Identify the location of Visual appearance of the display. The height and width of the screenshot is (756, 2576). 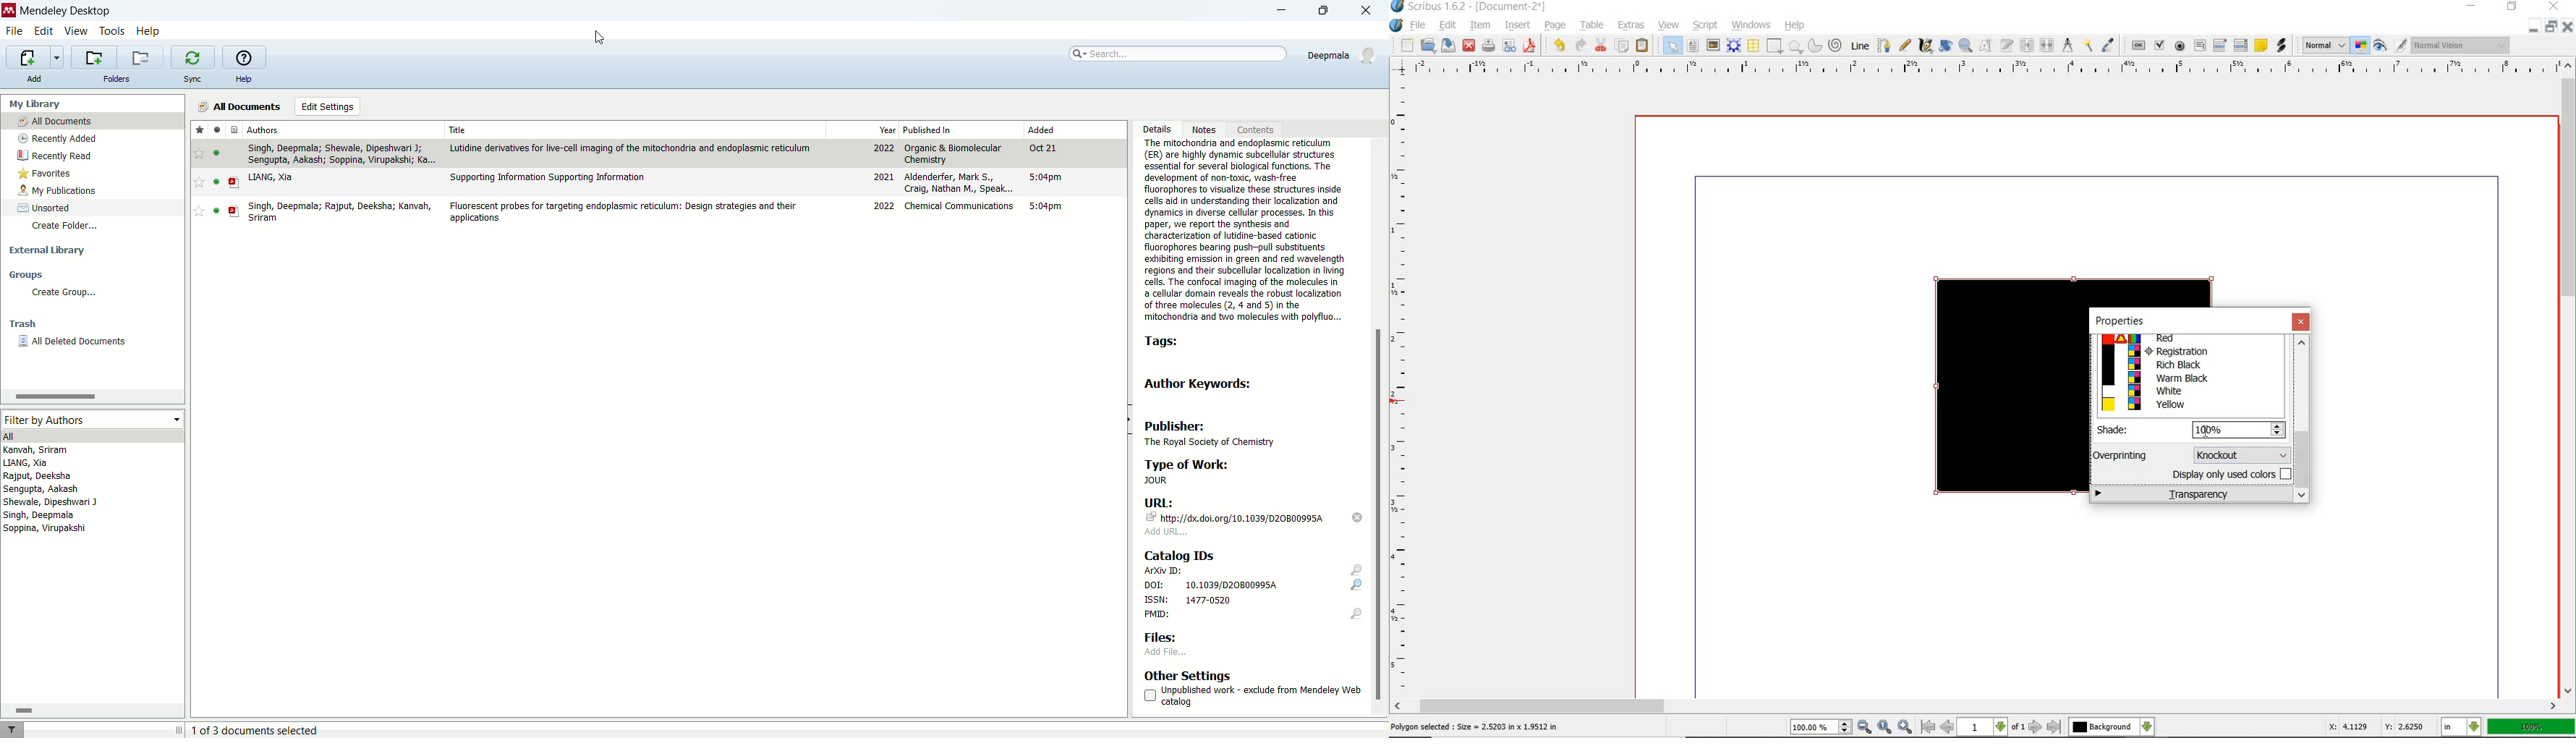
(2461, 46).